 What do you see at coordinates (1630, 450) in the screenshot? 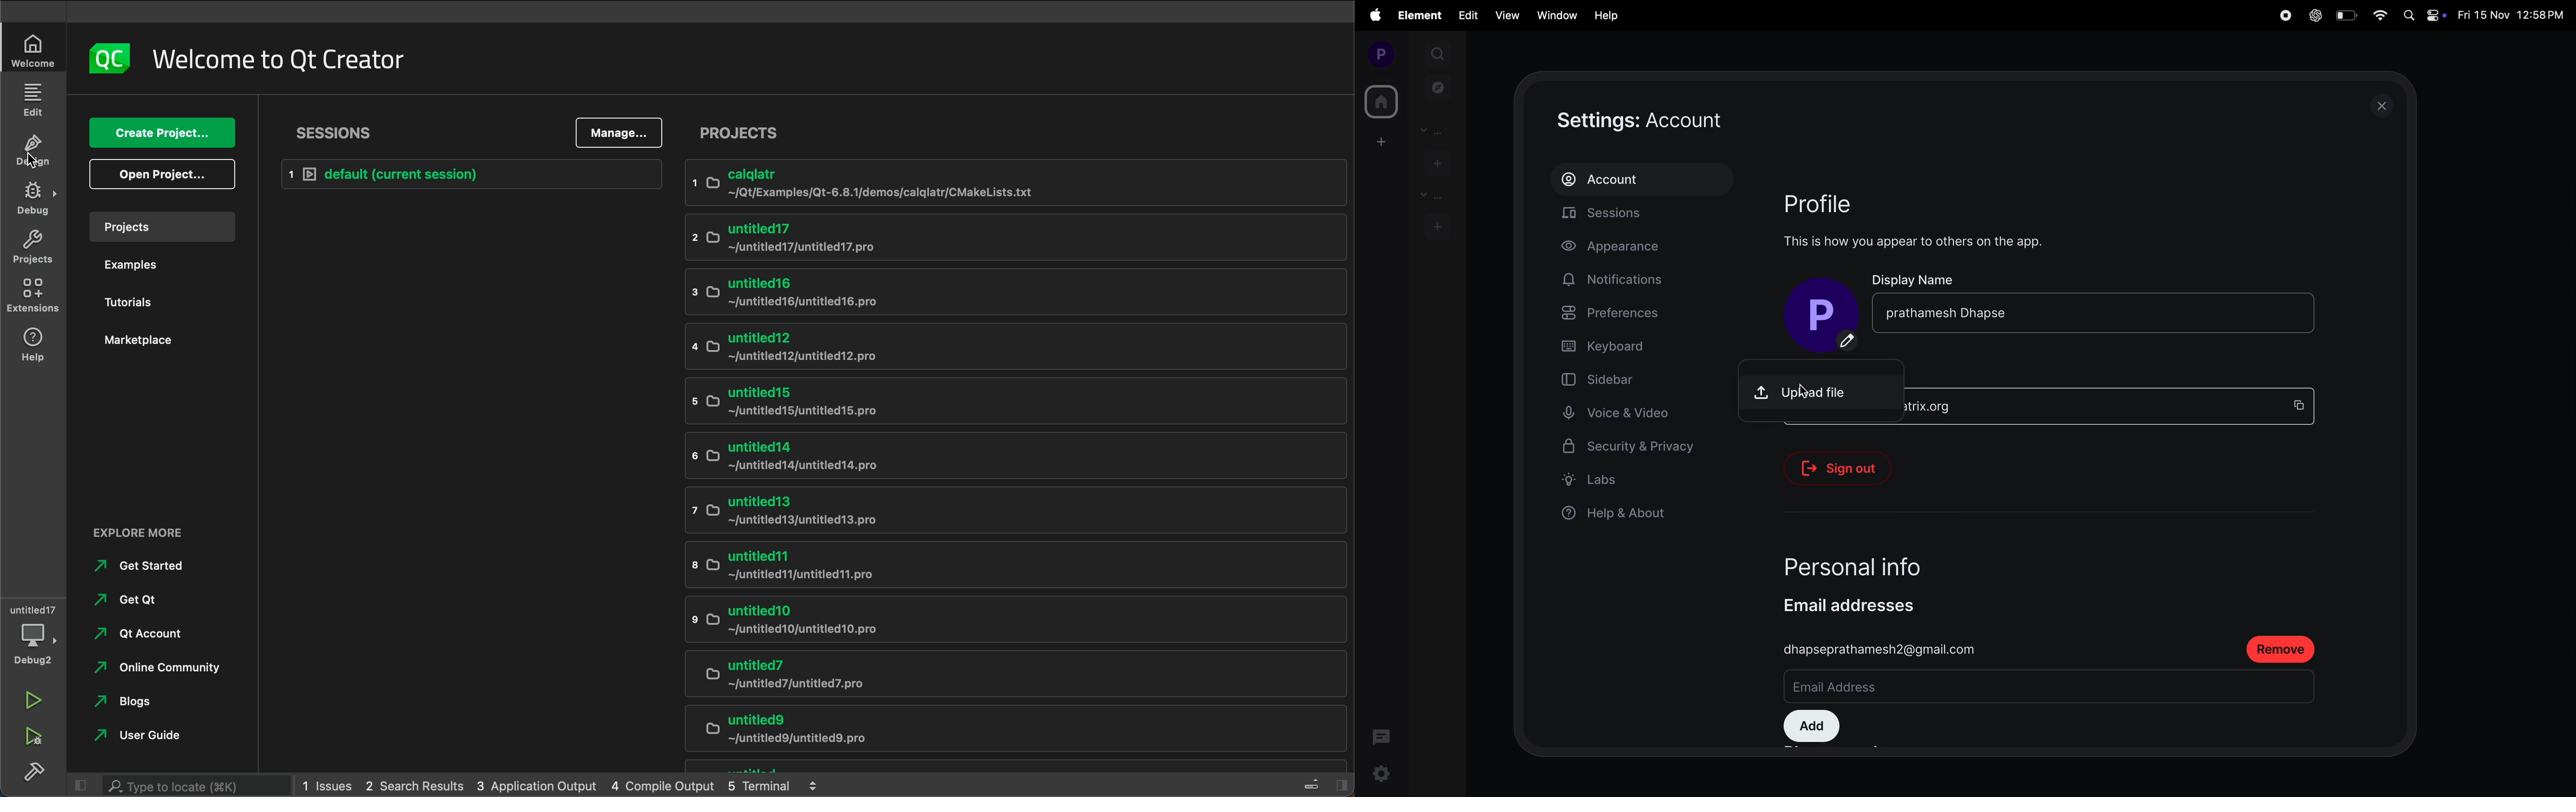
I see `security and privacy` at bounding box center [1630, 450].